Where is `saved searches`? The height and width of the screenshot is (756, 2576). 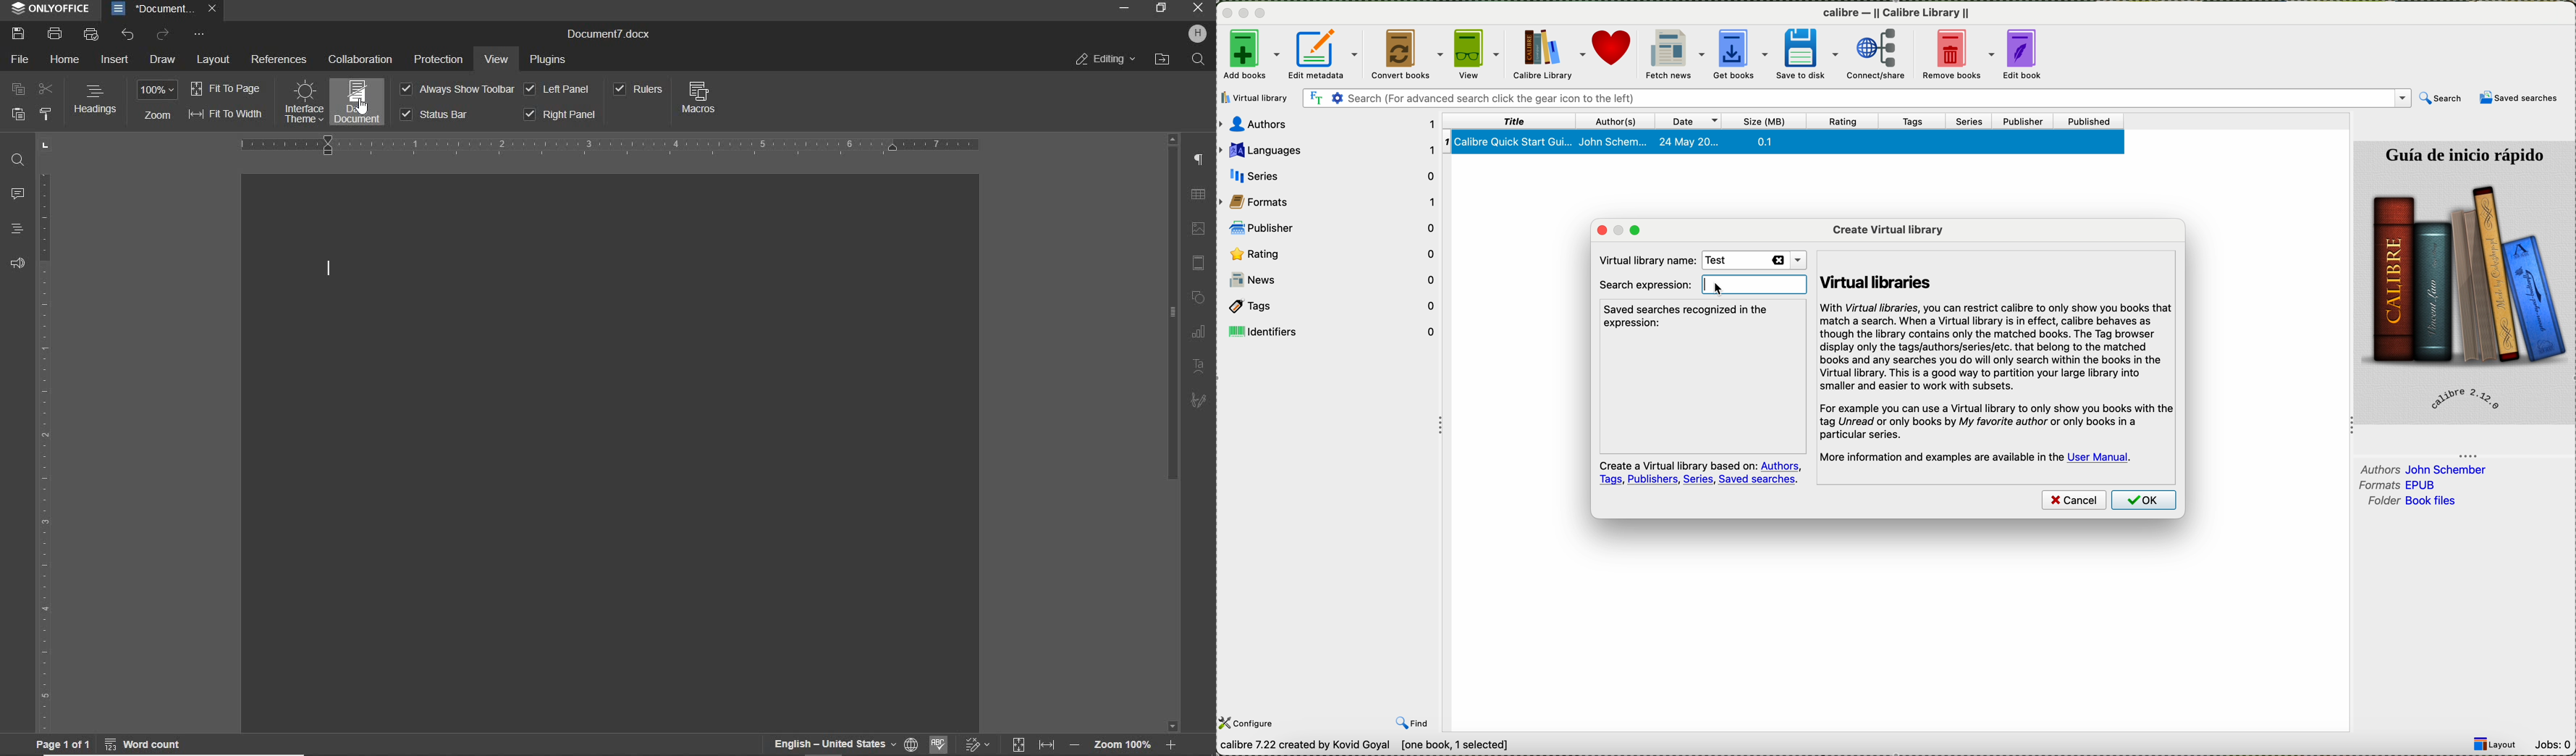 saved searches is located at coordinates (2520, 98).